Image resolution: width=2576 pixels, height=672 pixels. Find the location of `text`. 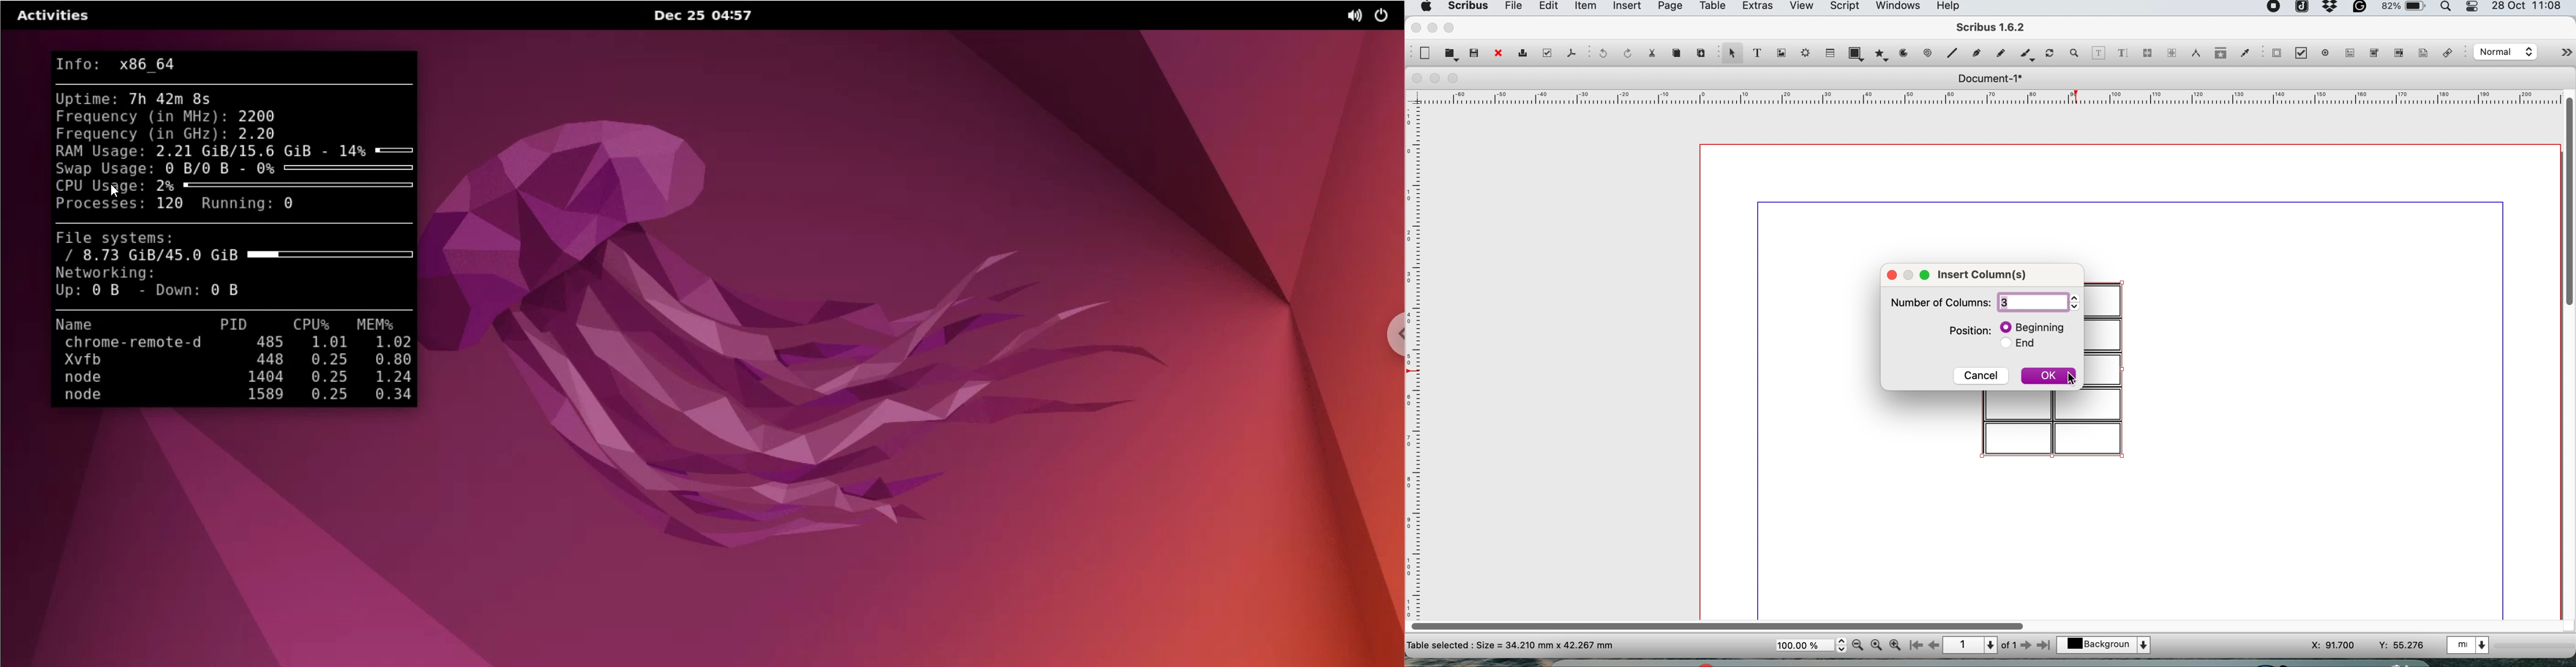

text is located at coordinates (1511, 645).